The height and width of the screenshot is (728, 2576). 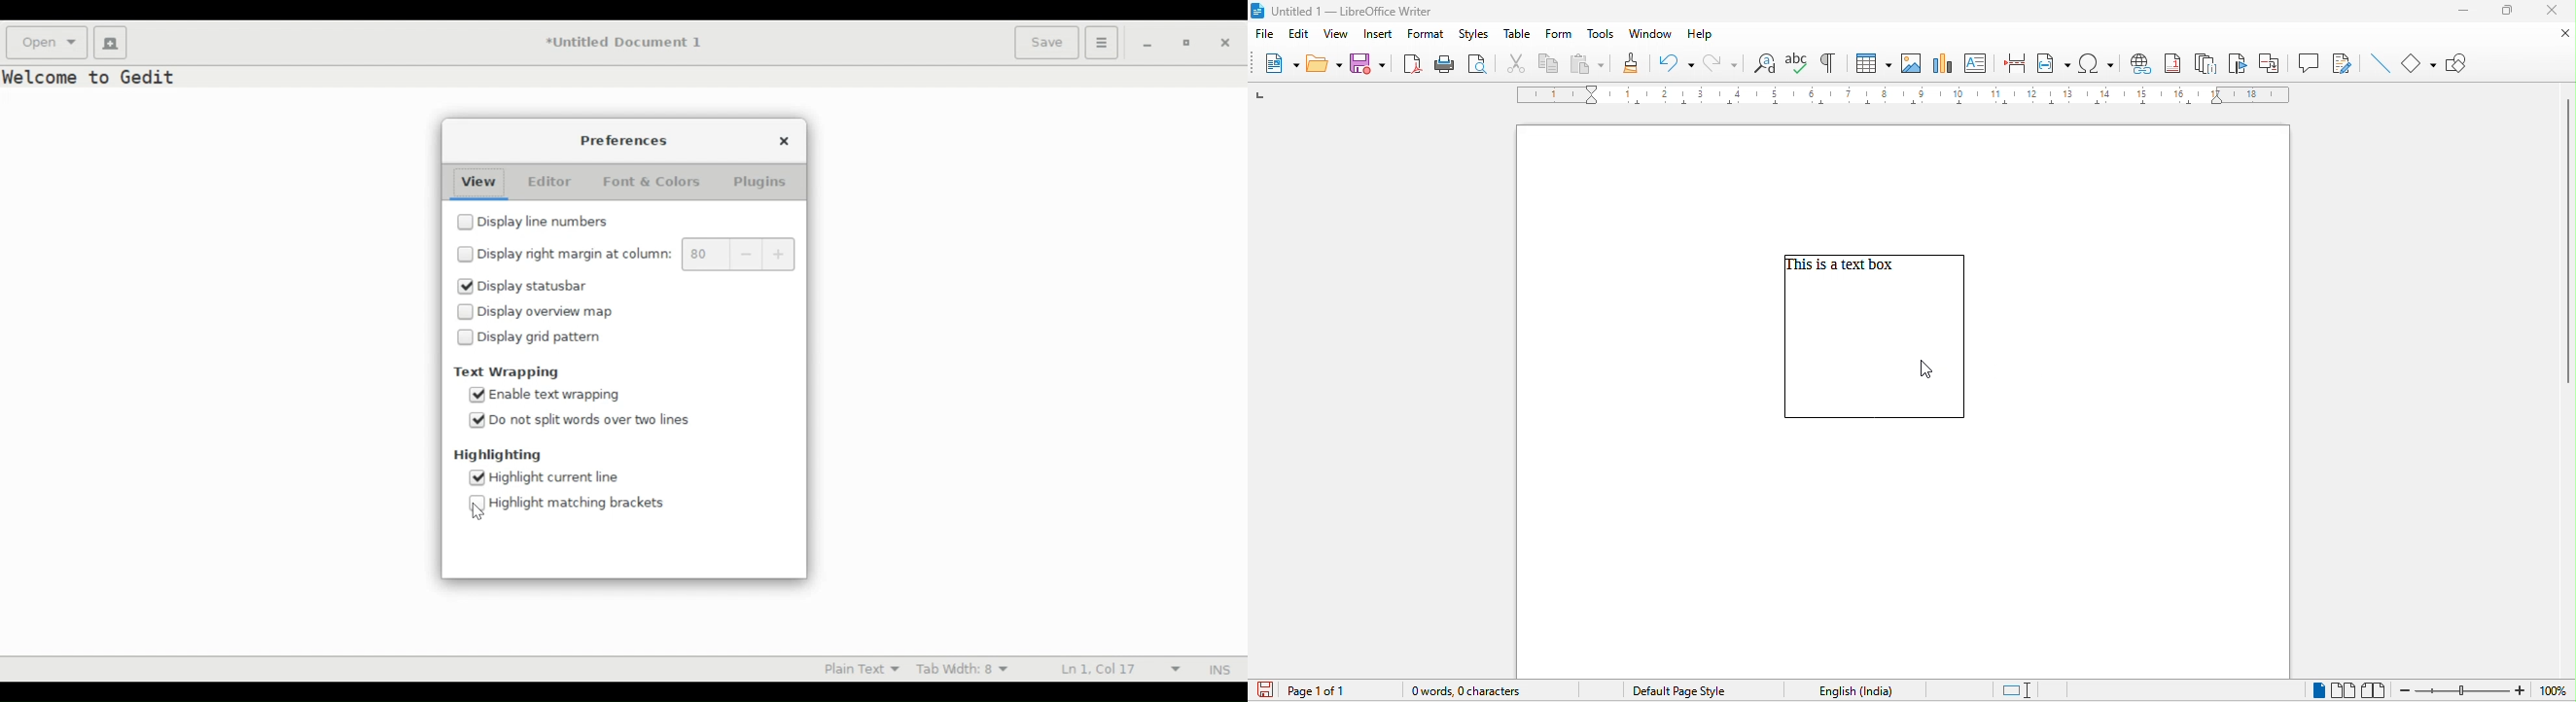 What do you see at coordinates (1724, 65) in the screenshot?
I see `redo` at bounding box center [1724, 65].